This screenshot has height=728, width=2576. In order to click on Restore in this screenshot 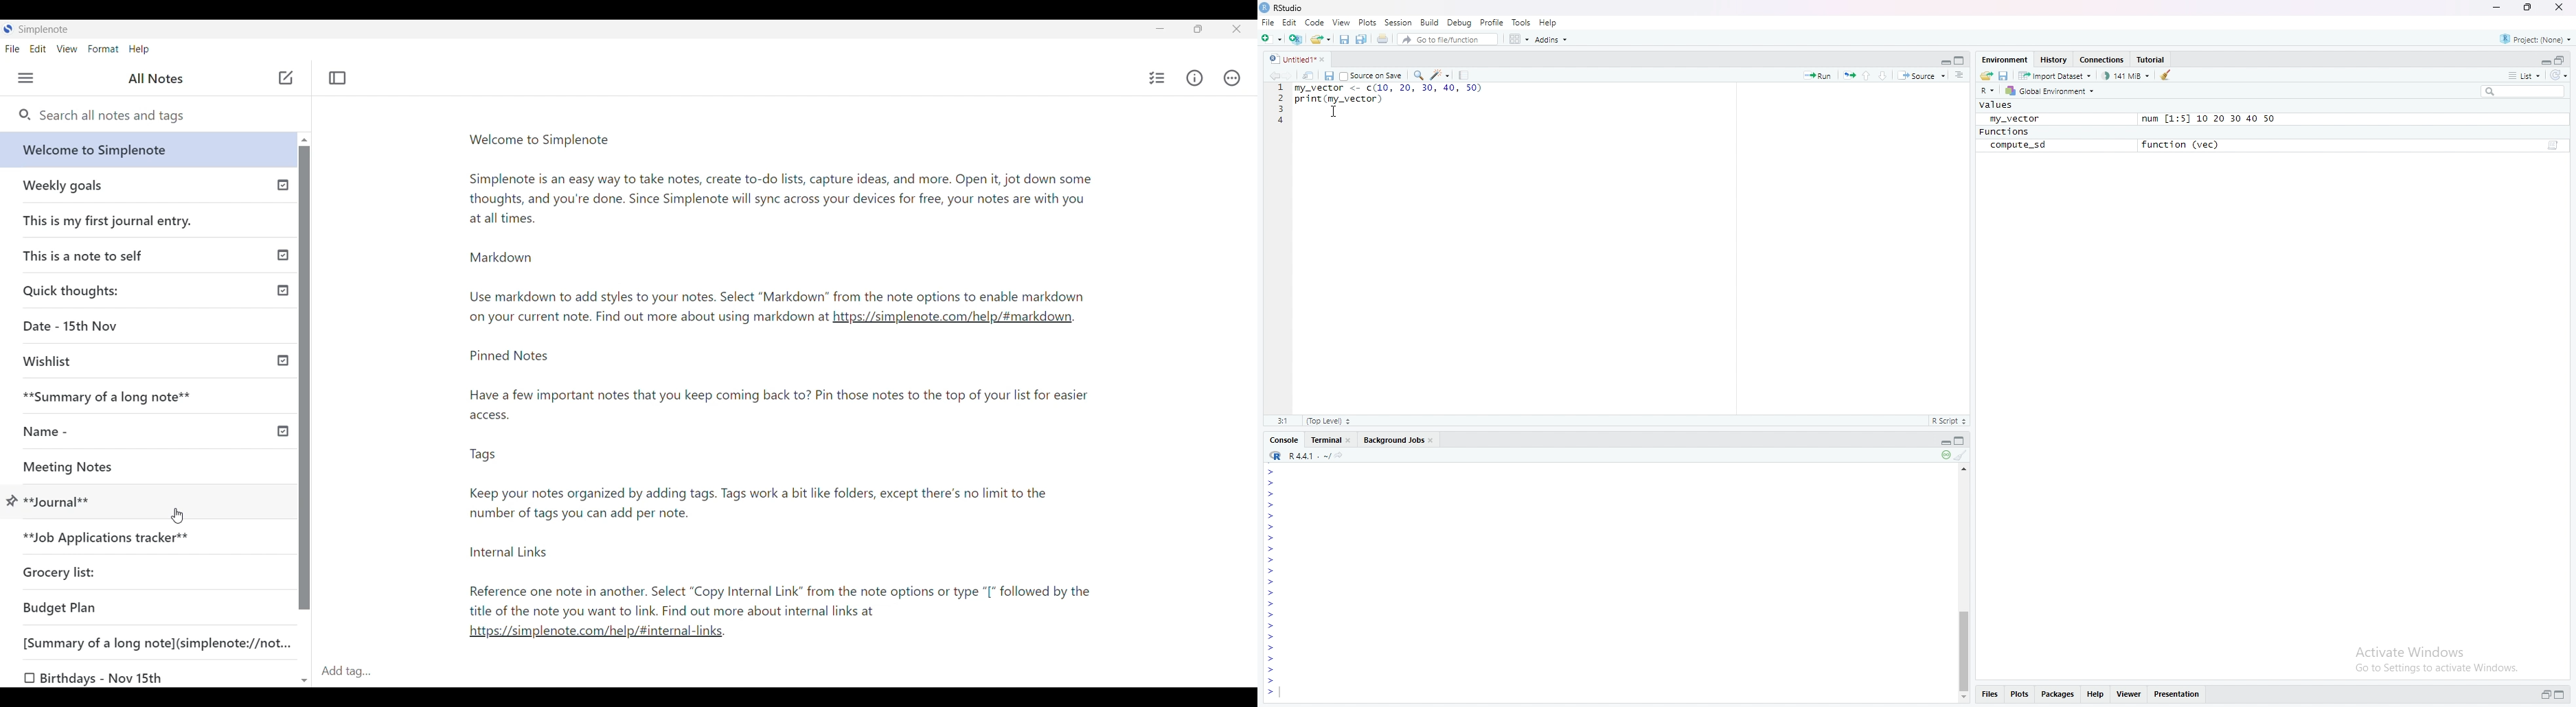, I will do `click(2545, 695)`.